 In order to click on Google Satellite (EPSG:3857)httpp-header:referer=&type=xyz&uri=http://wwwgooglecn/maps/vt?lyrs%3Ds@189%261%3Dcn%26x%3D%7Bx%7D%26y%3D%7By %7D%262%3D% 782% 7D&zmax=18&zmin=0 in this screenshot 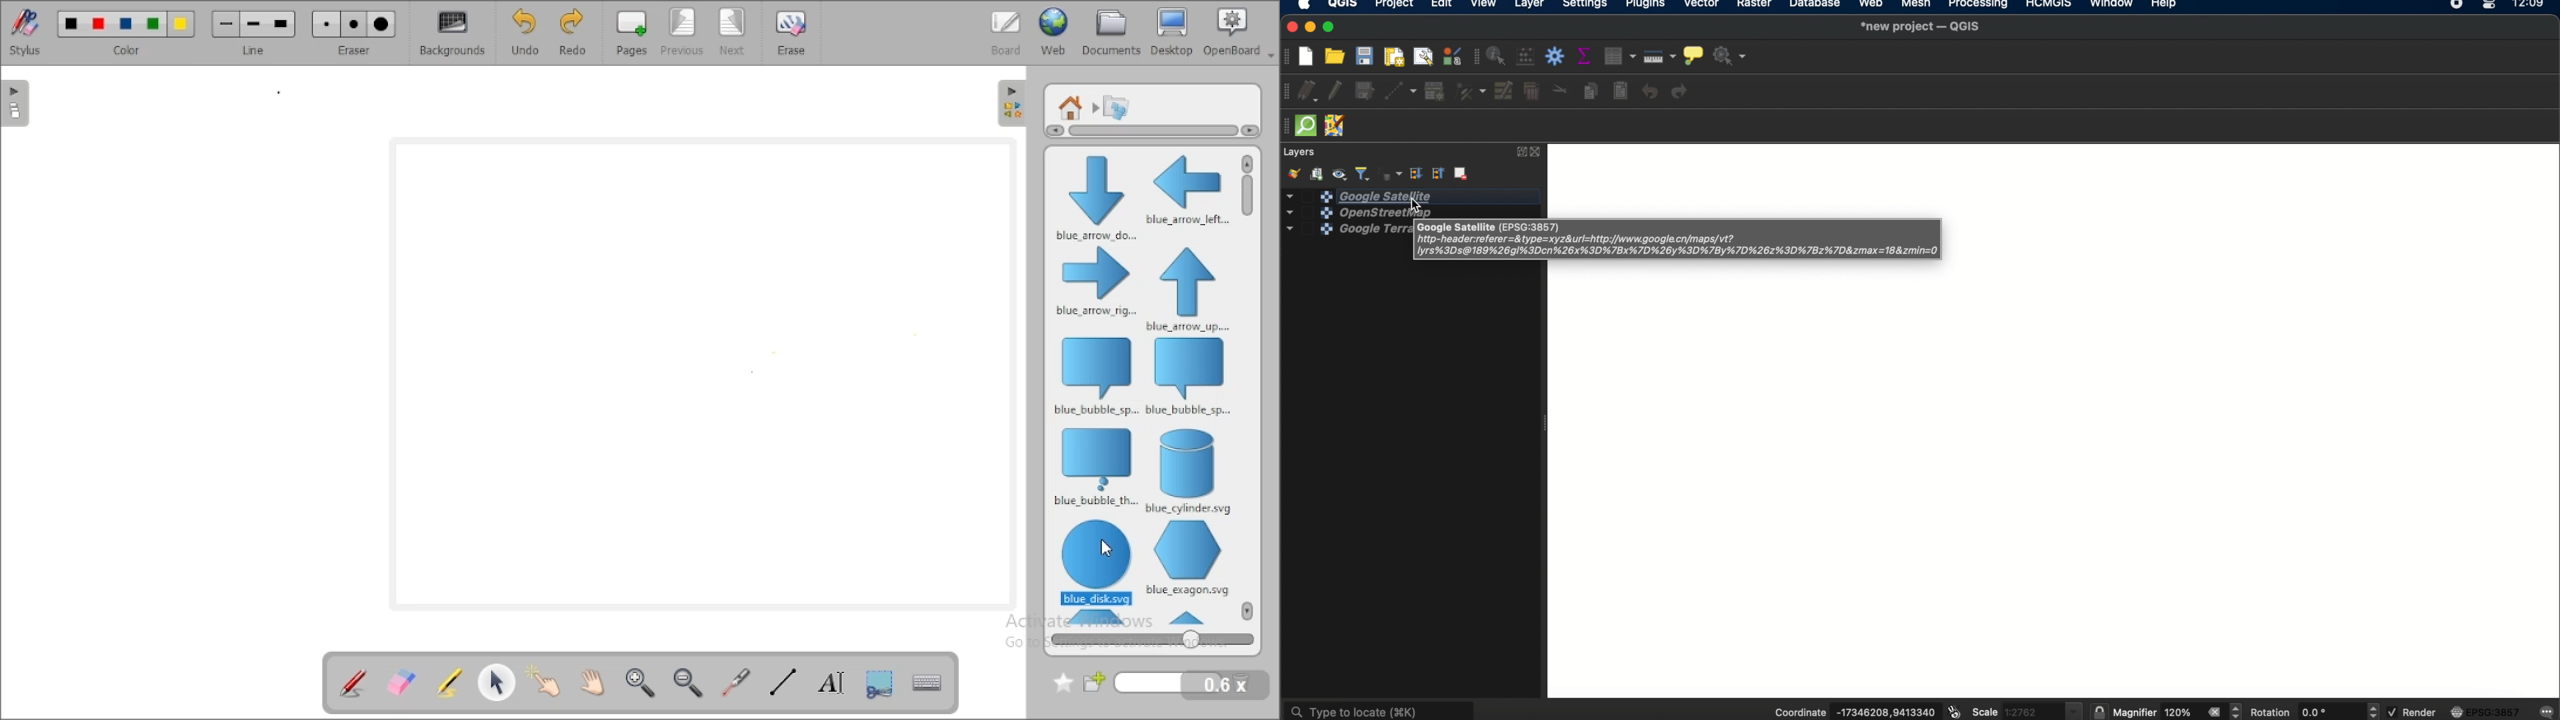, I will do `click(1682, 240)`.